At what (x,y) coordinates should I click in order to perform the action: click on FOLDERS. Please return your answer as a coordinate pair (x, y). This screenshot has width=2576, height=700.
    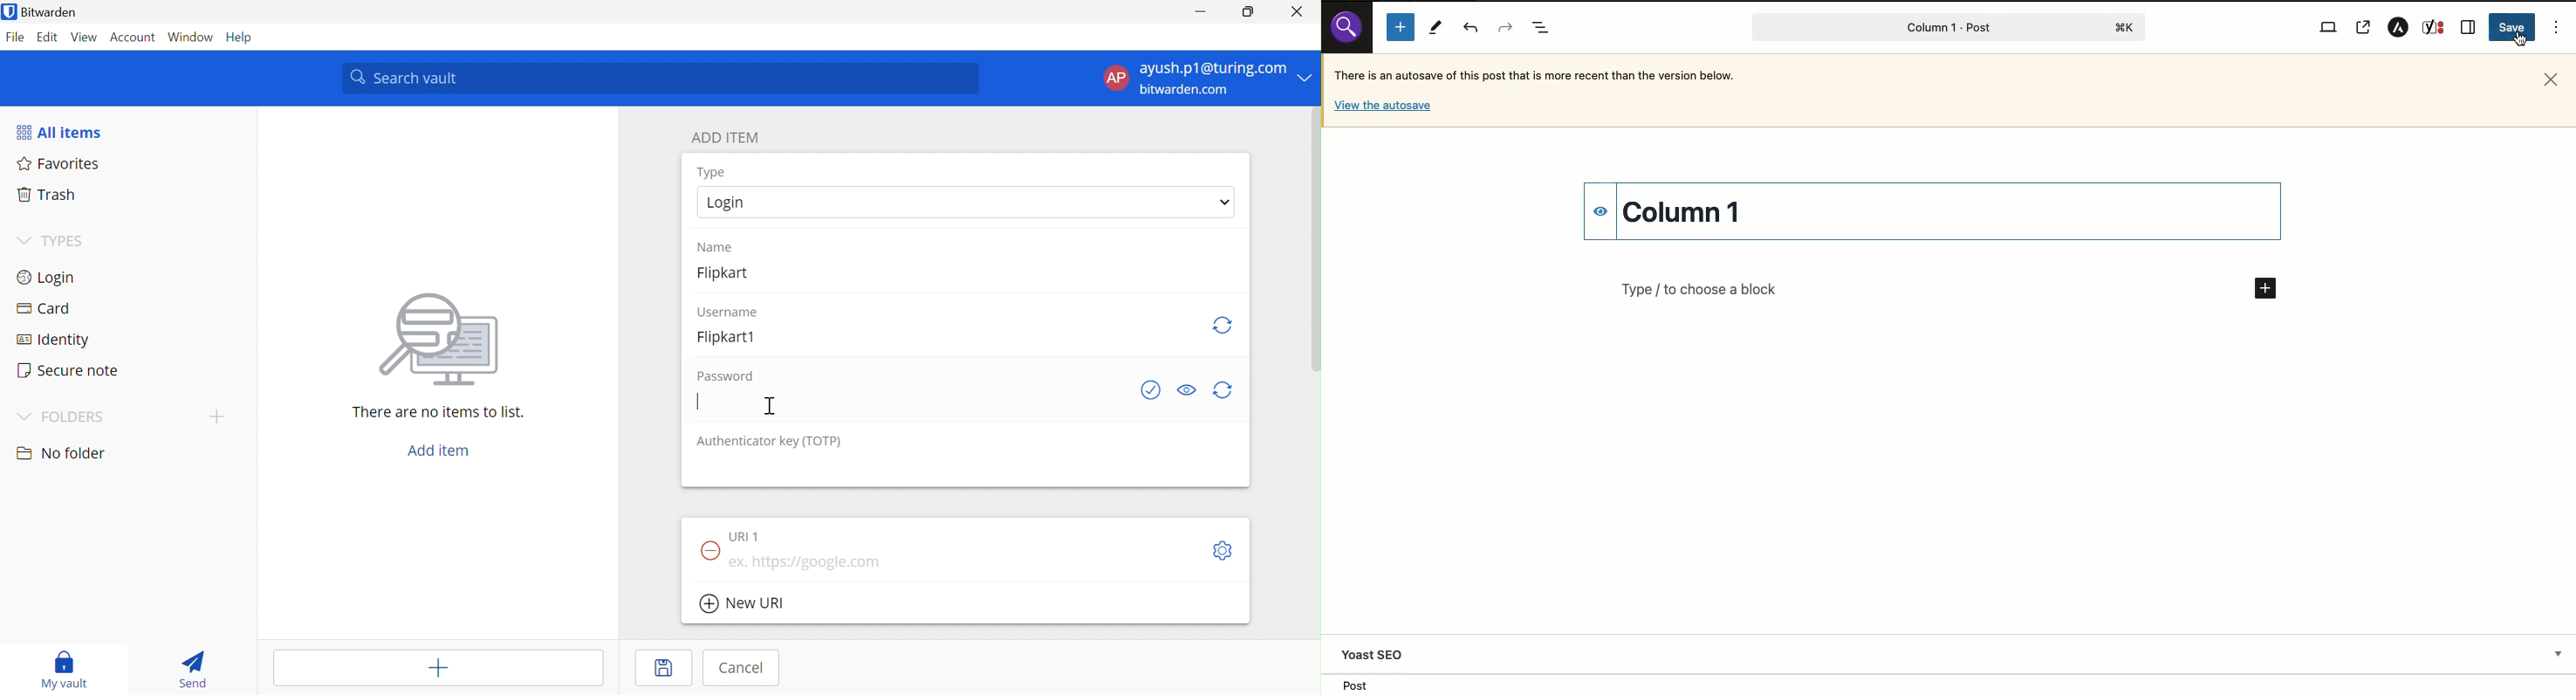
    Looking at the image, I should click on (74, 418).